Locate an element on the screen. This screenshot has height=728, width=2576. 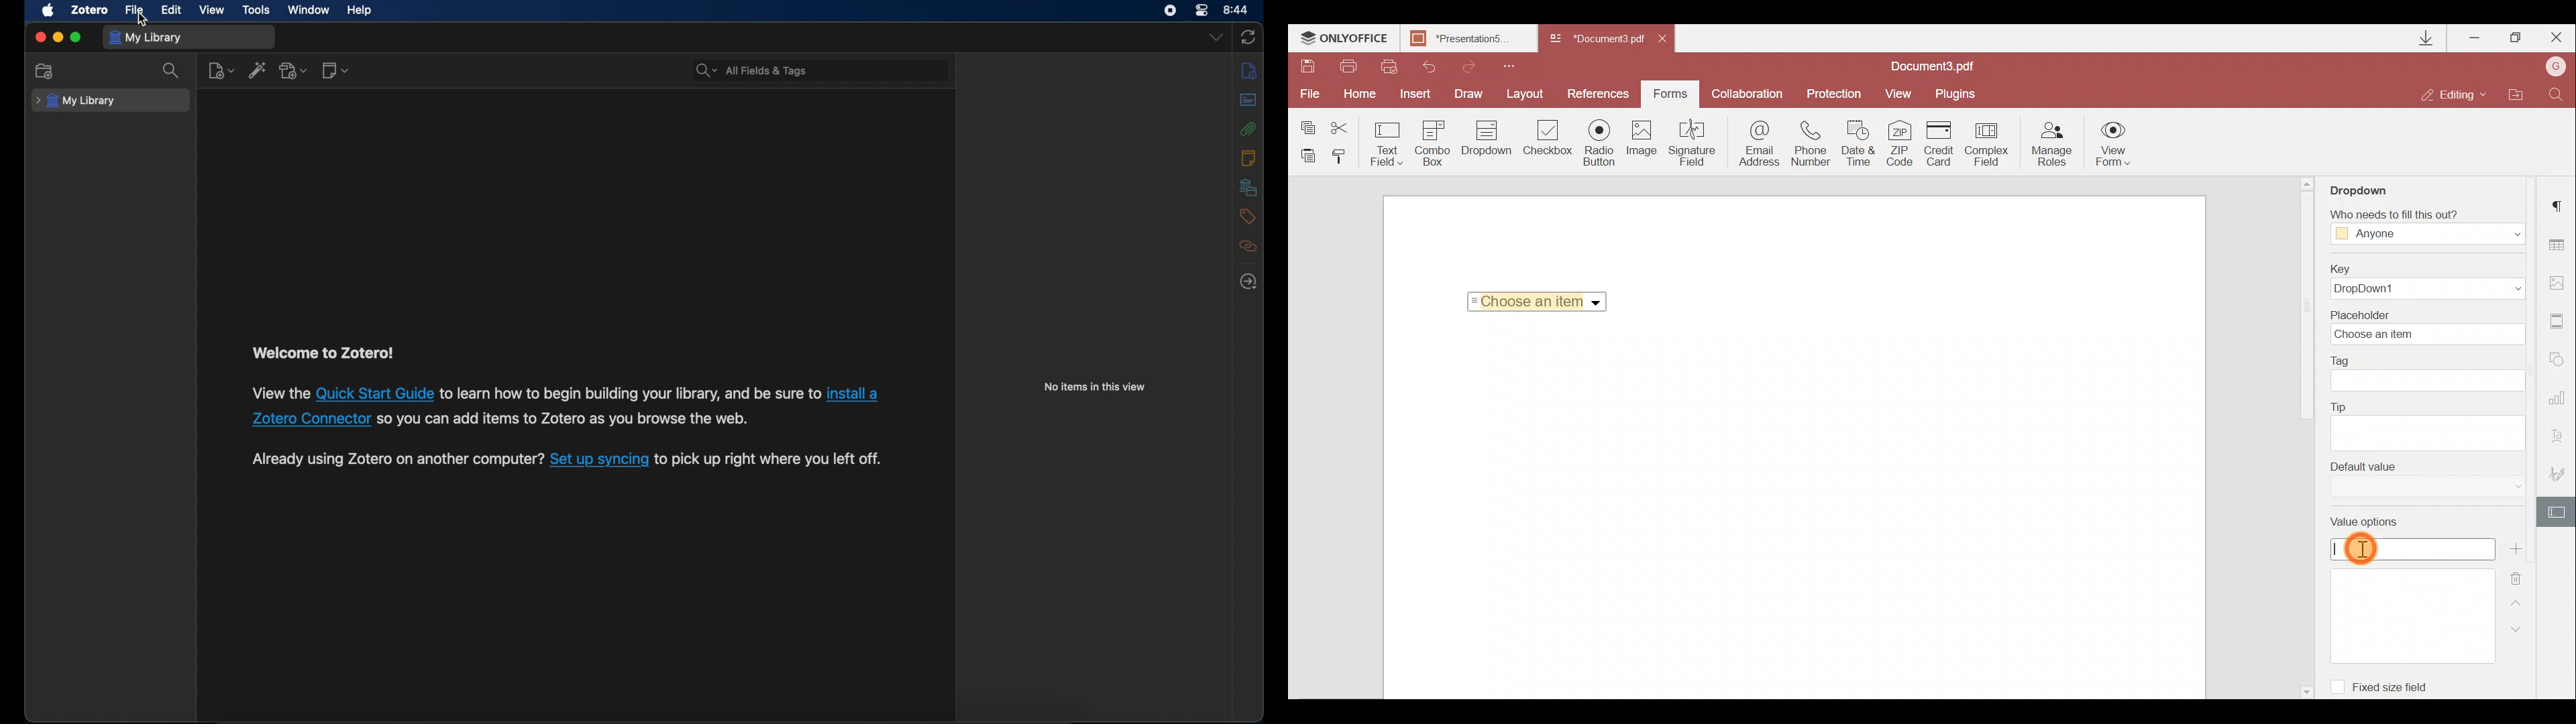
info is located at coordinates (1249, 72).